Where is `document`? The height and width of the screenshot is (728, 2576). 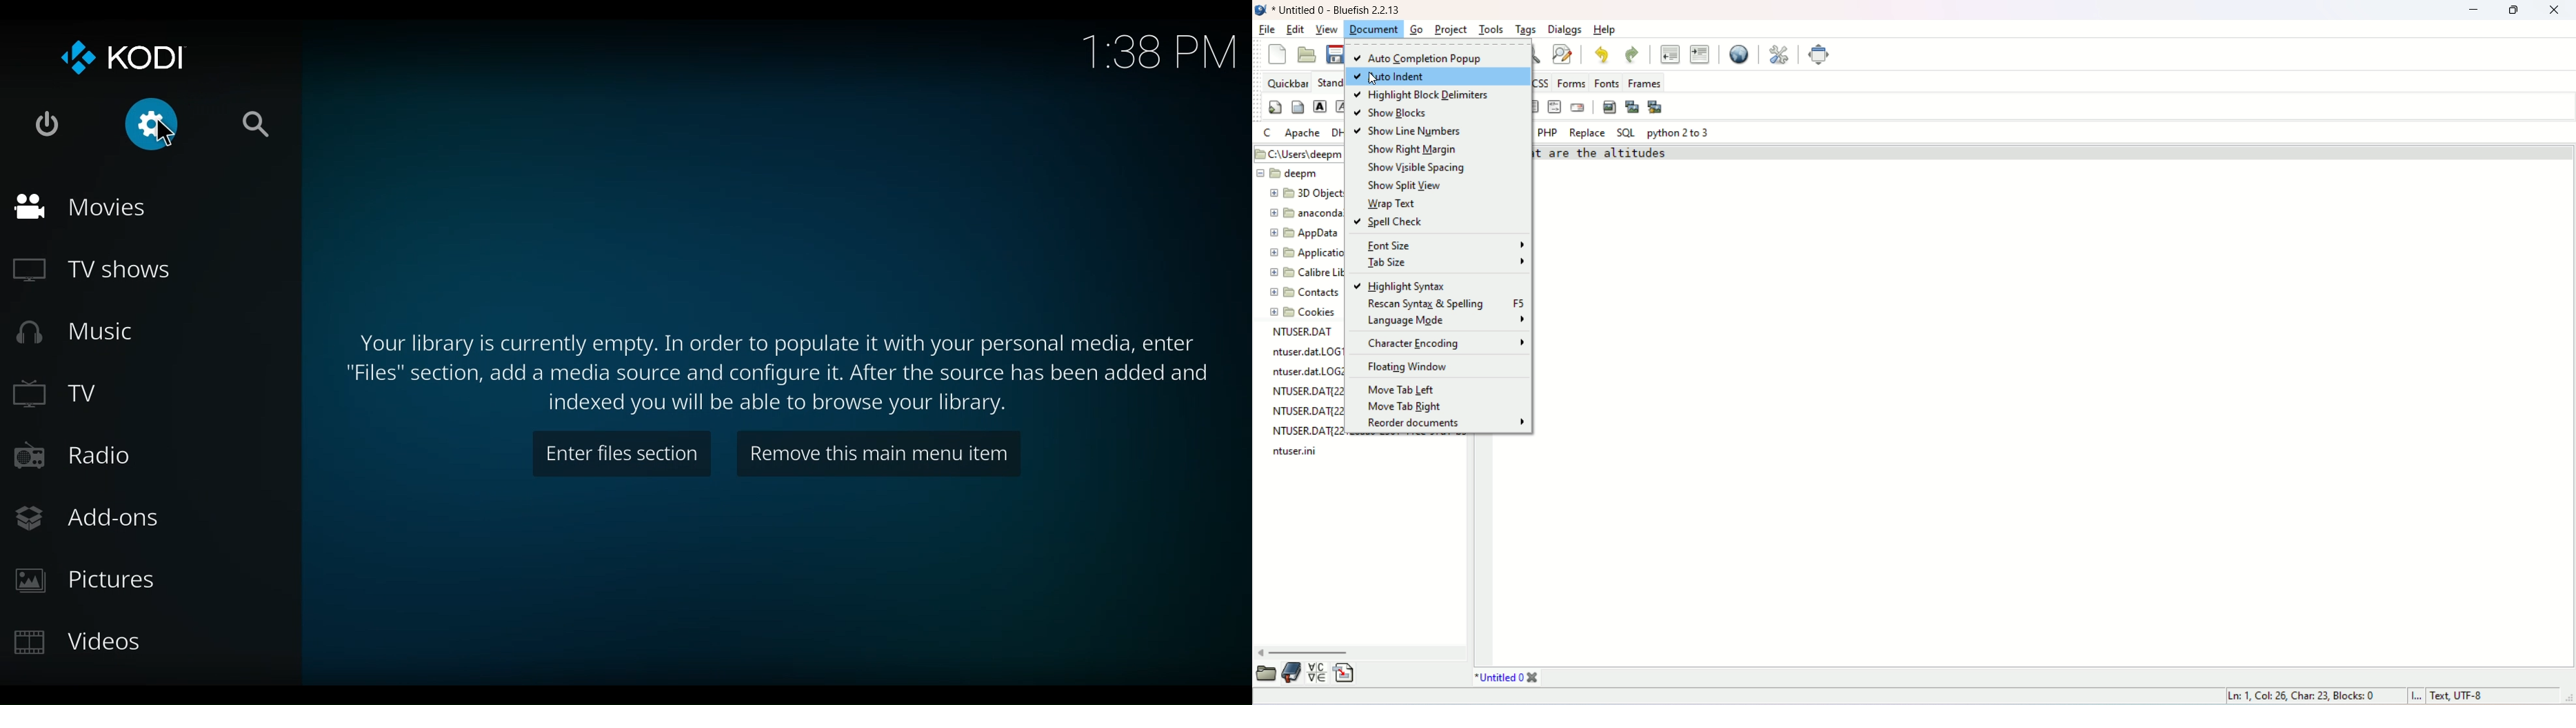
document is located at coordinates (1375, 29).